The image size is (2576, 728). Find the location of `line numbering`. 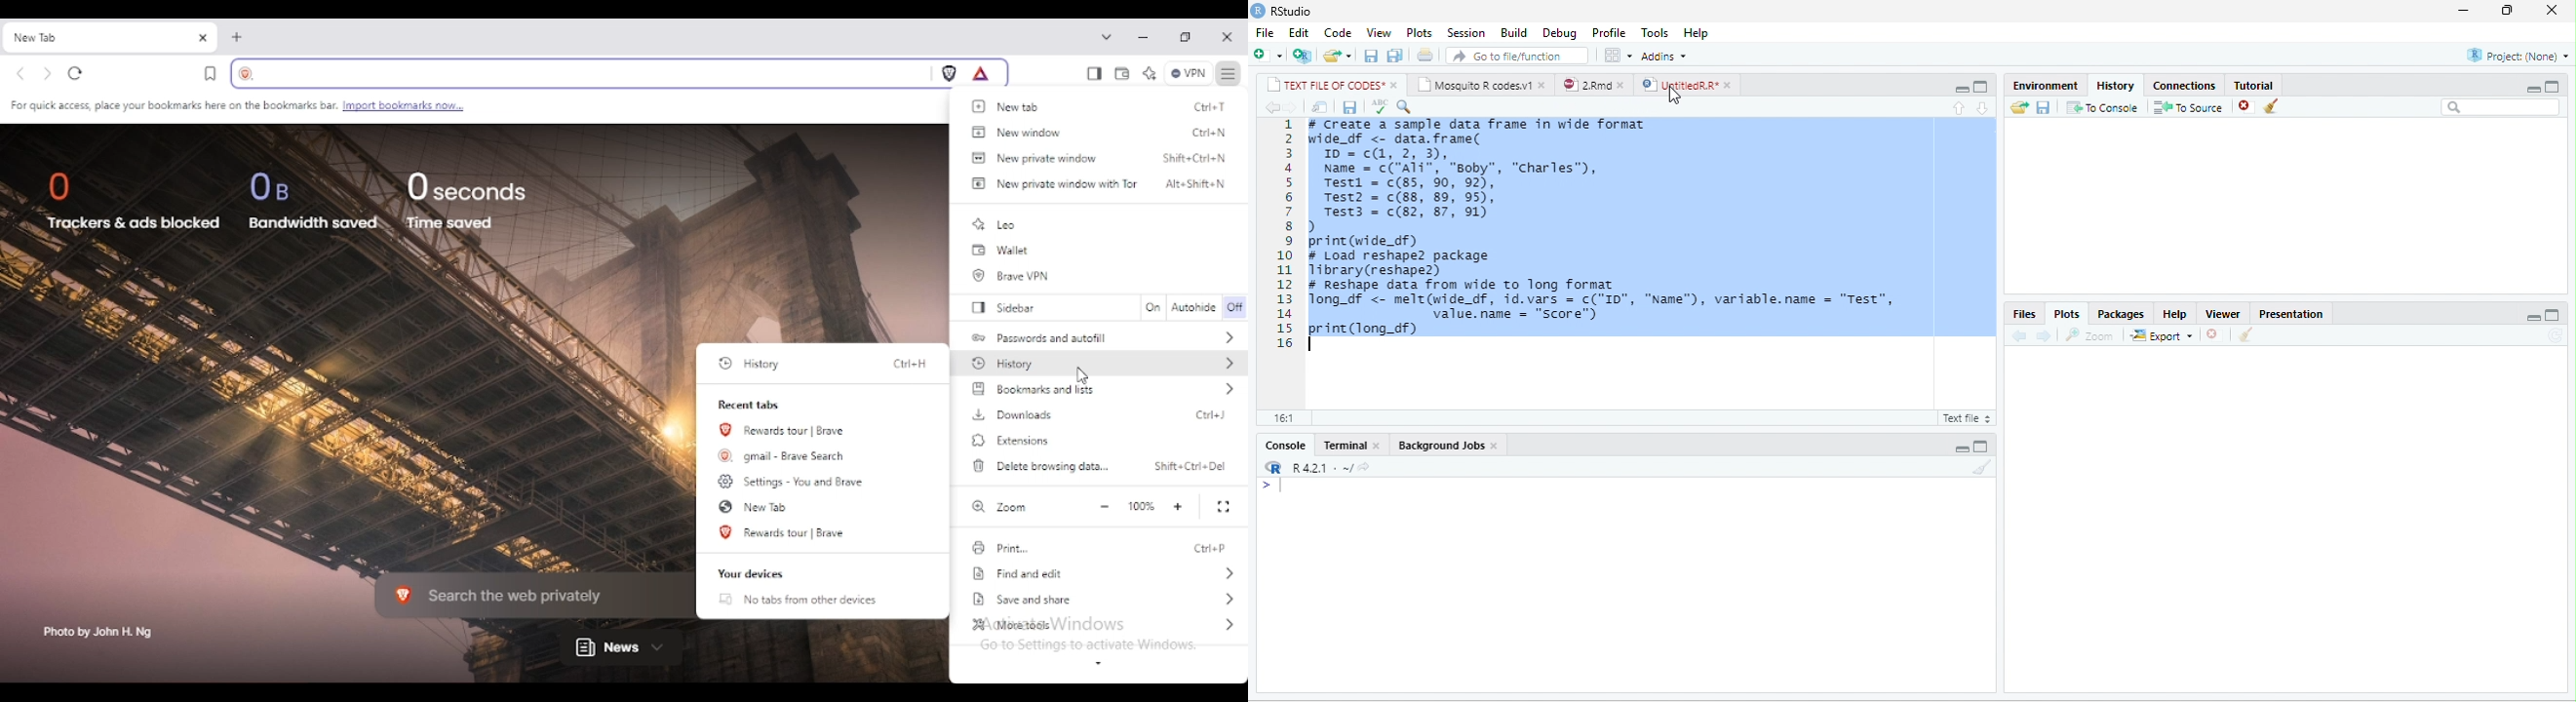

line numbering is located at coordinates (1285, 232).